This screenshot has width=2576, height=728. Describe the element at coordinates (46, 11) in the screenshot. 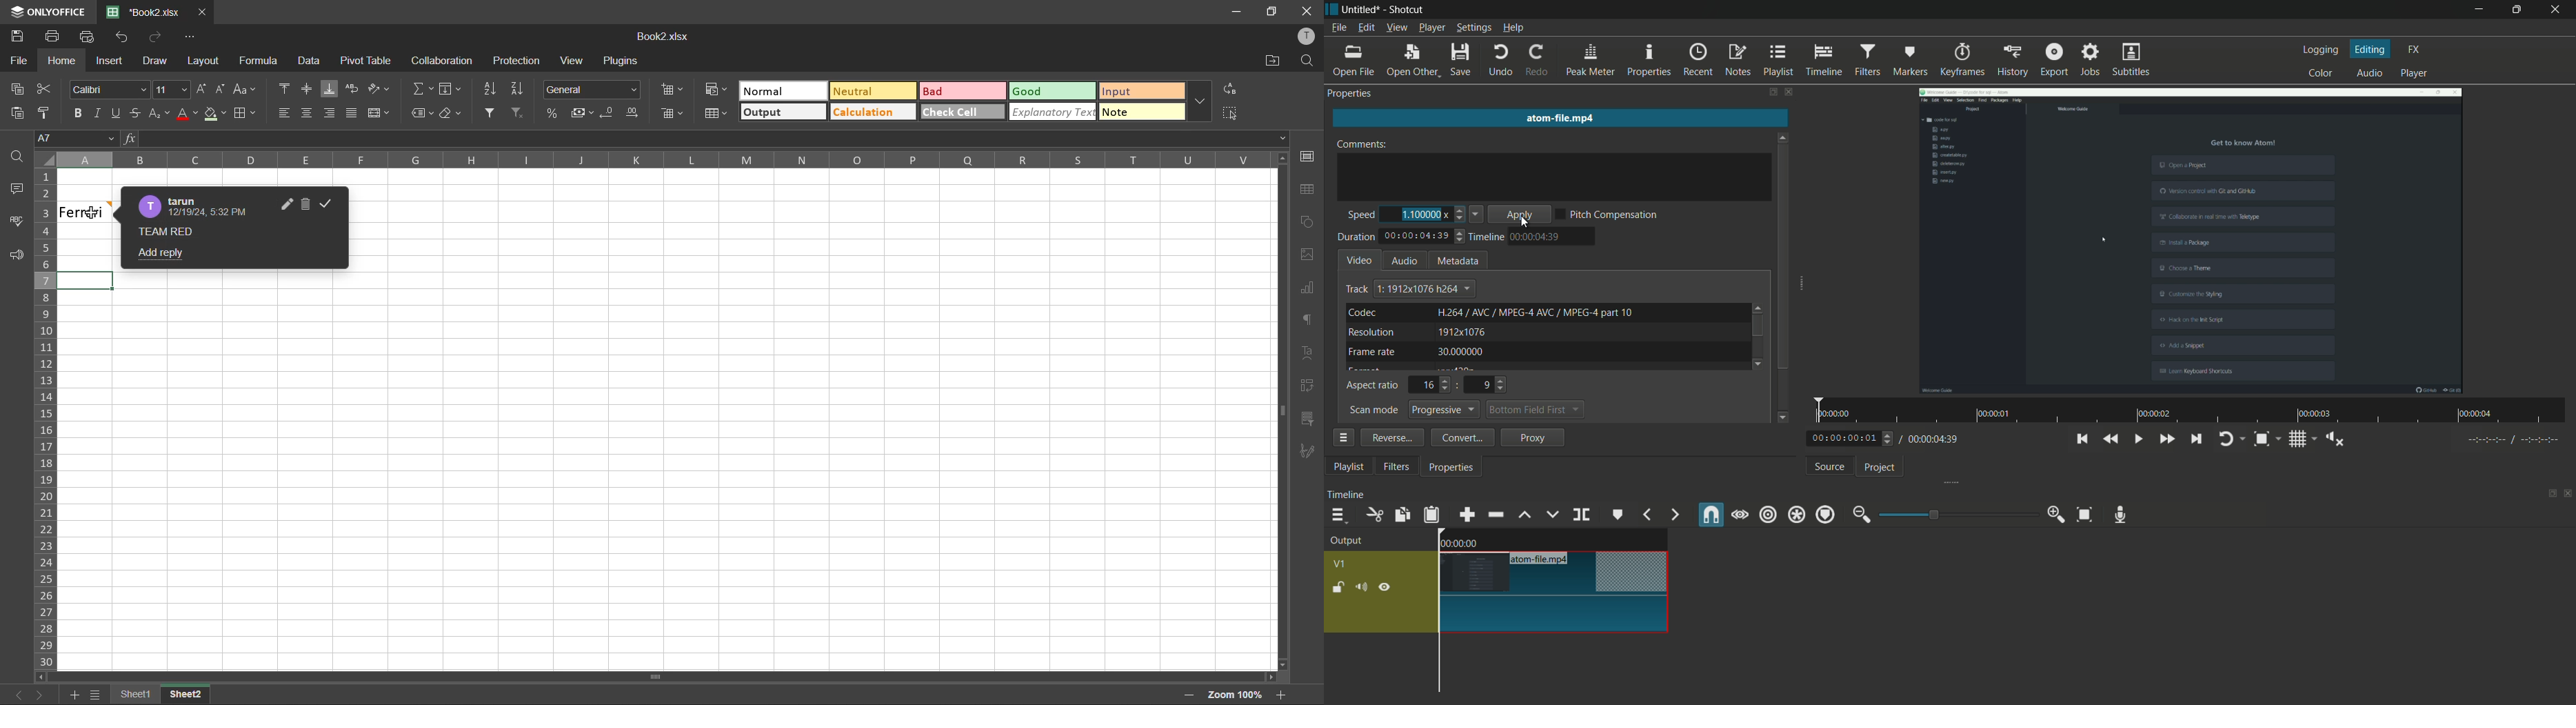

I see `OnlyOffice` at that location.